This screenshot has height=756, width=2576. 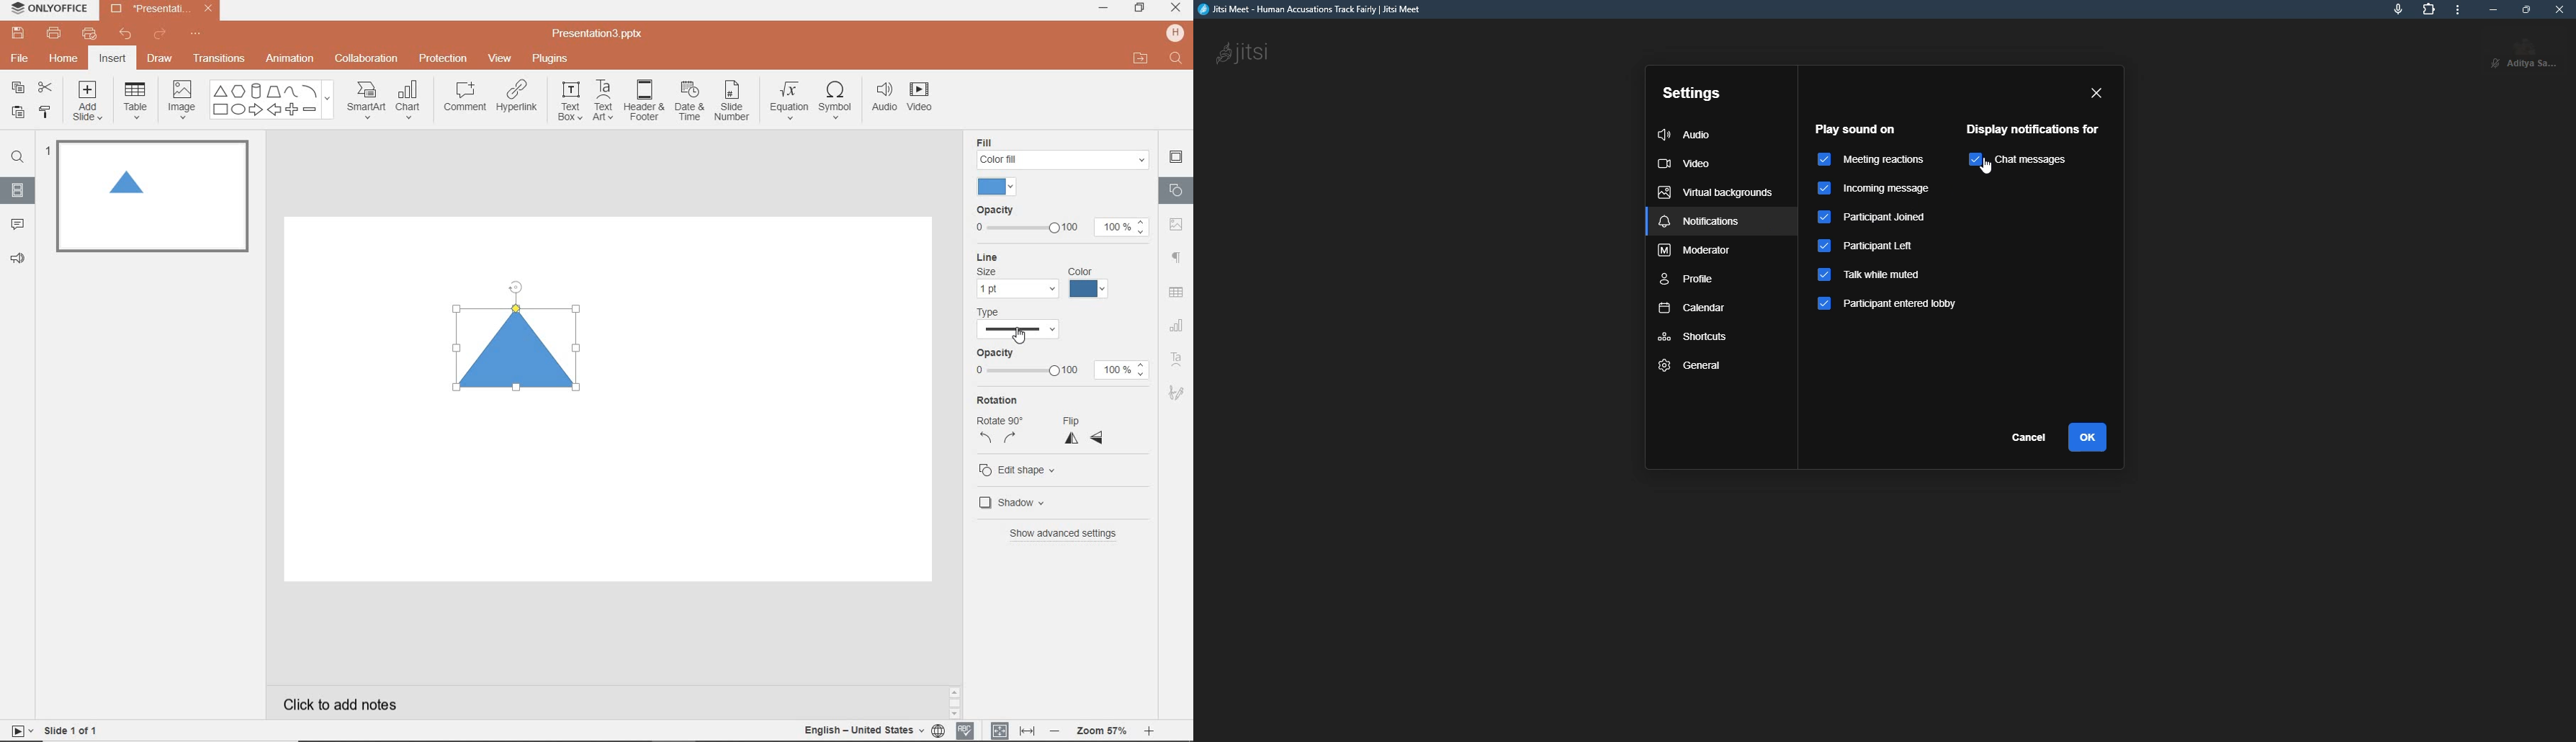 I want to click on CLOSE, so click(x=1176, y=9).